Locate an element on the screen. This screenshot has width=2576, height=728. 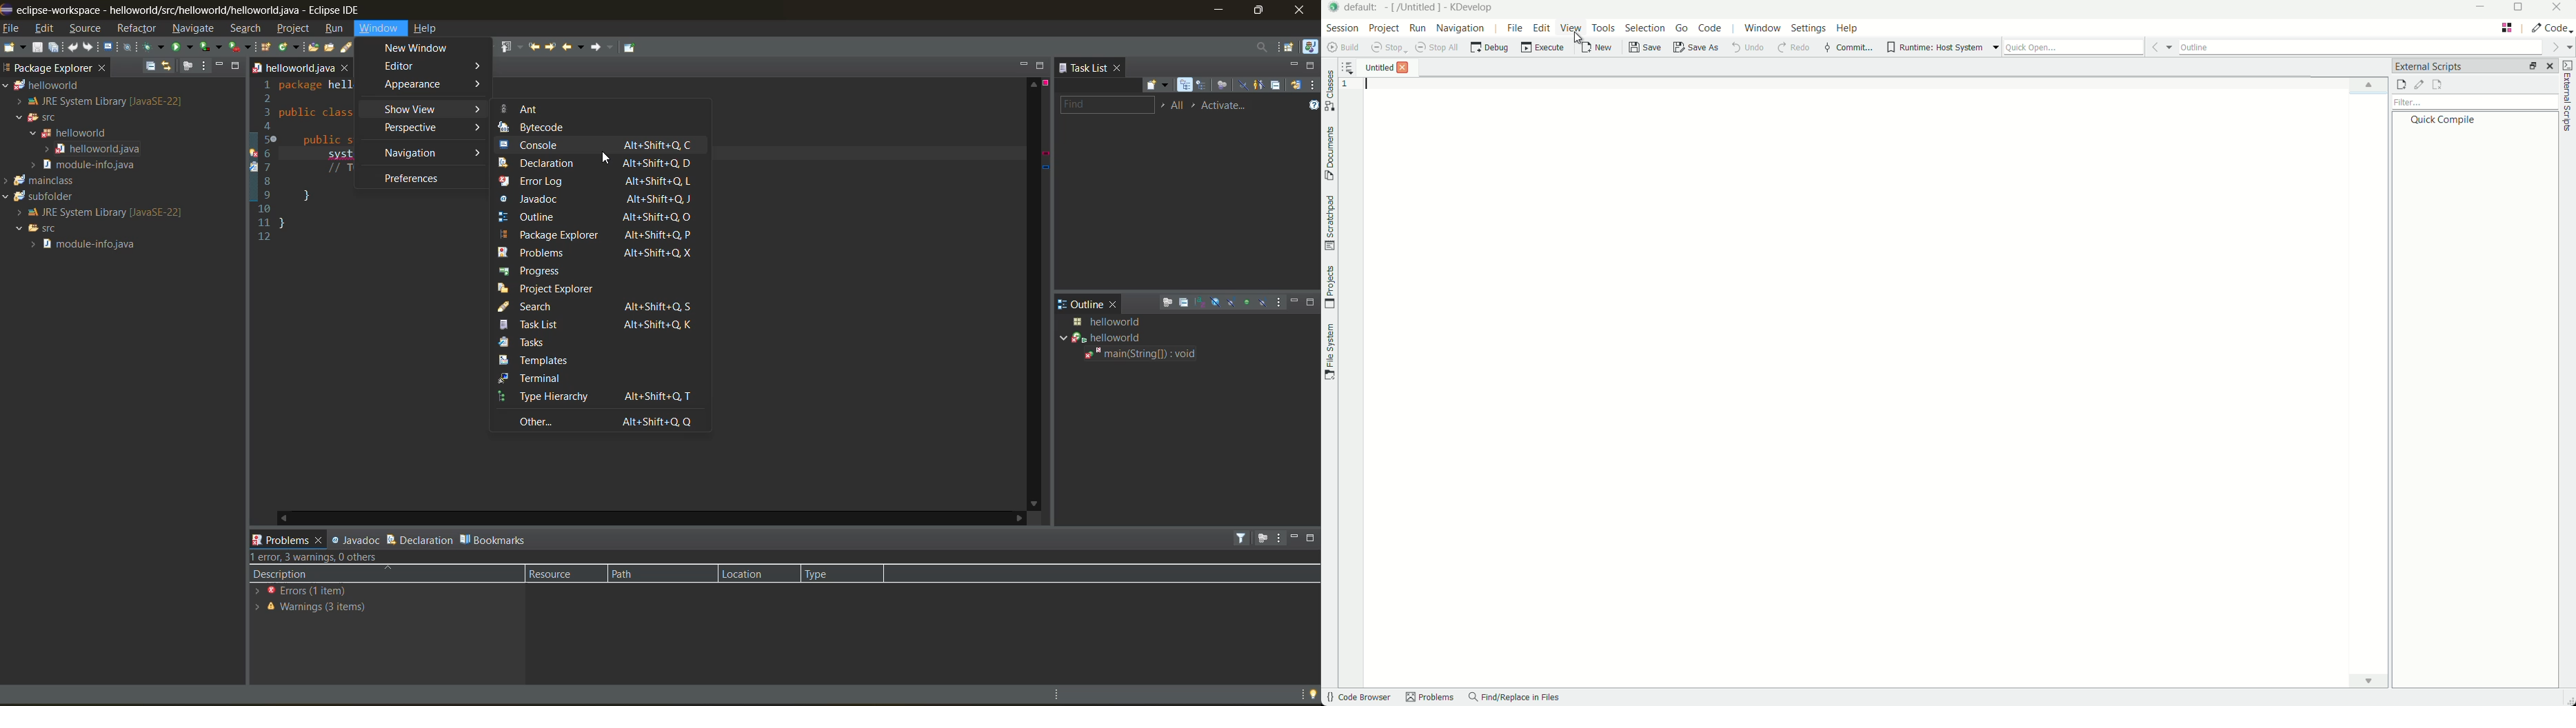
undo is located at coordinates (1752, 48).